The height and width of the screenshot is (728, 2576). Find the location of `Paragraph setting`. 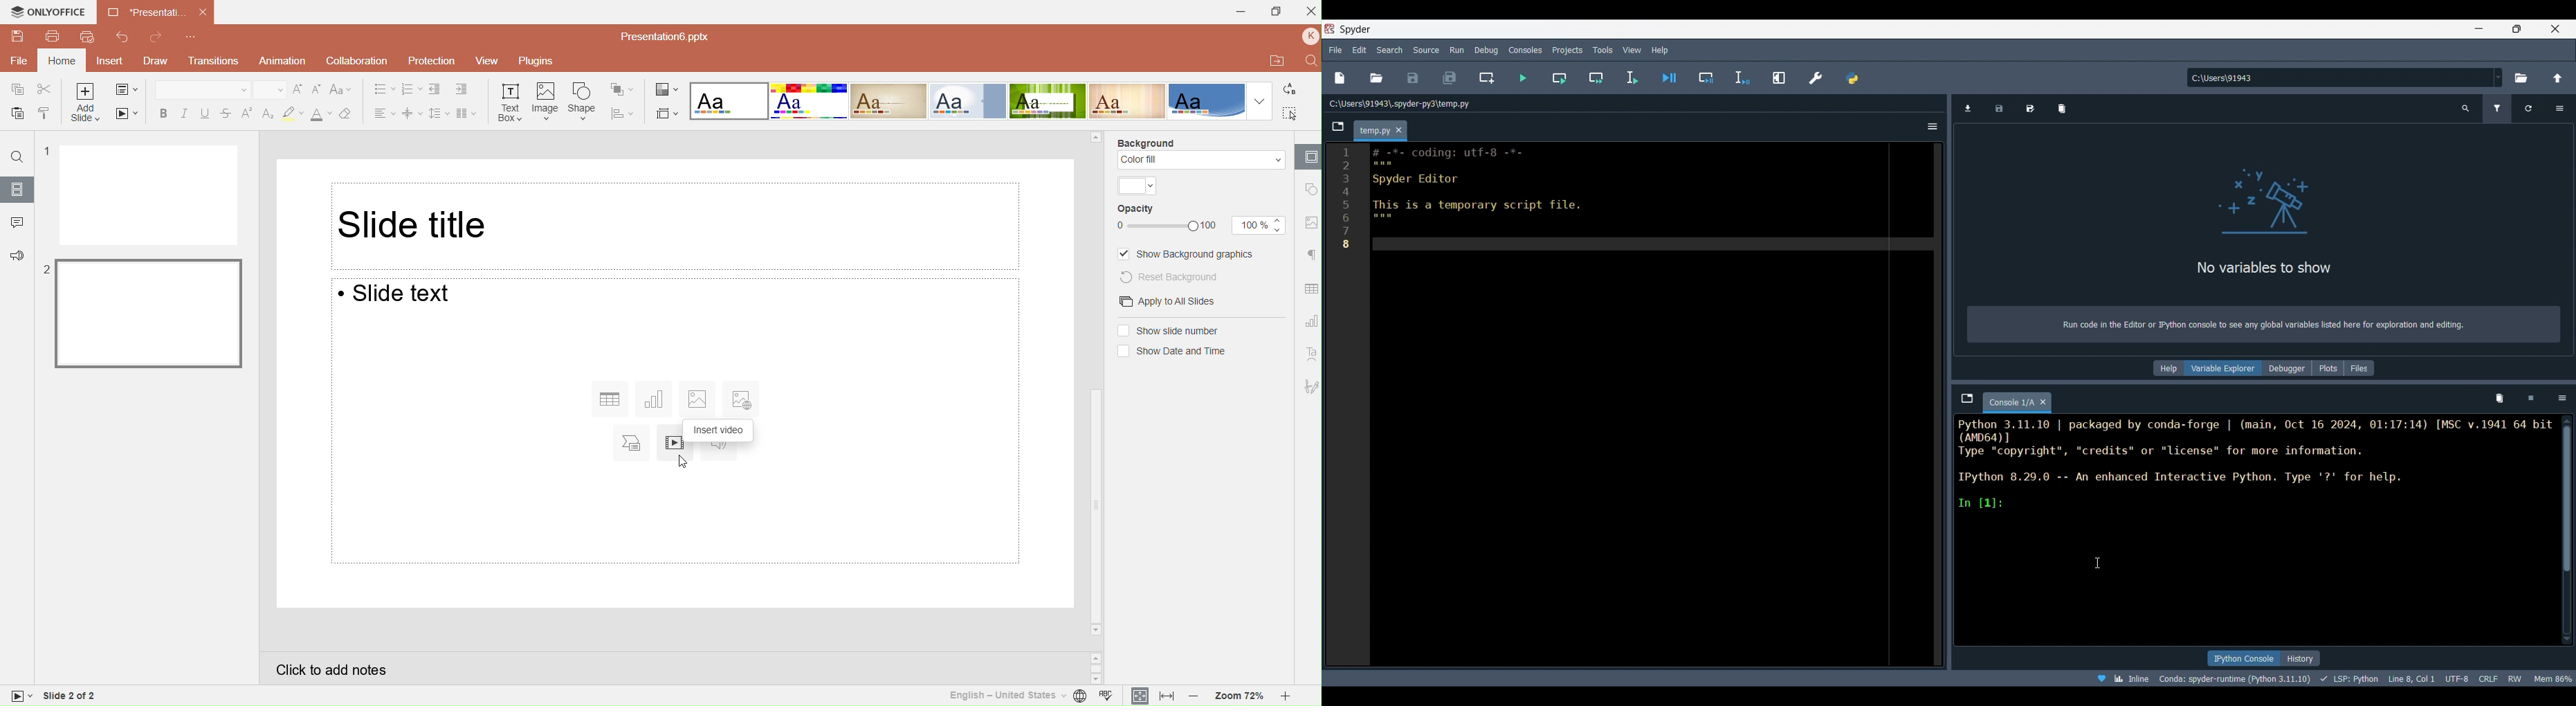

Paragraph setting is located at coordinates (1309, 255).